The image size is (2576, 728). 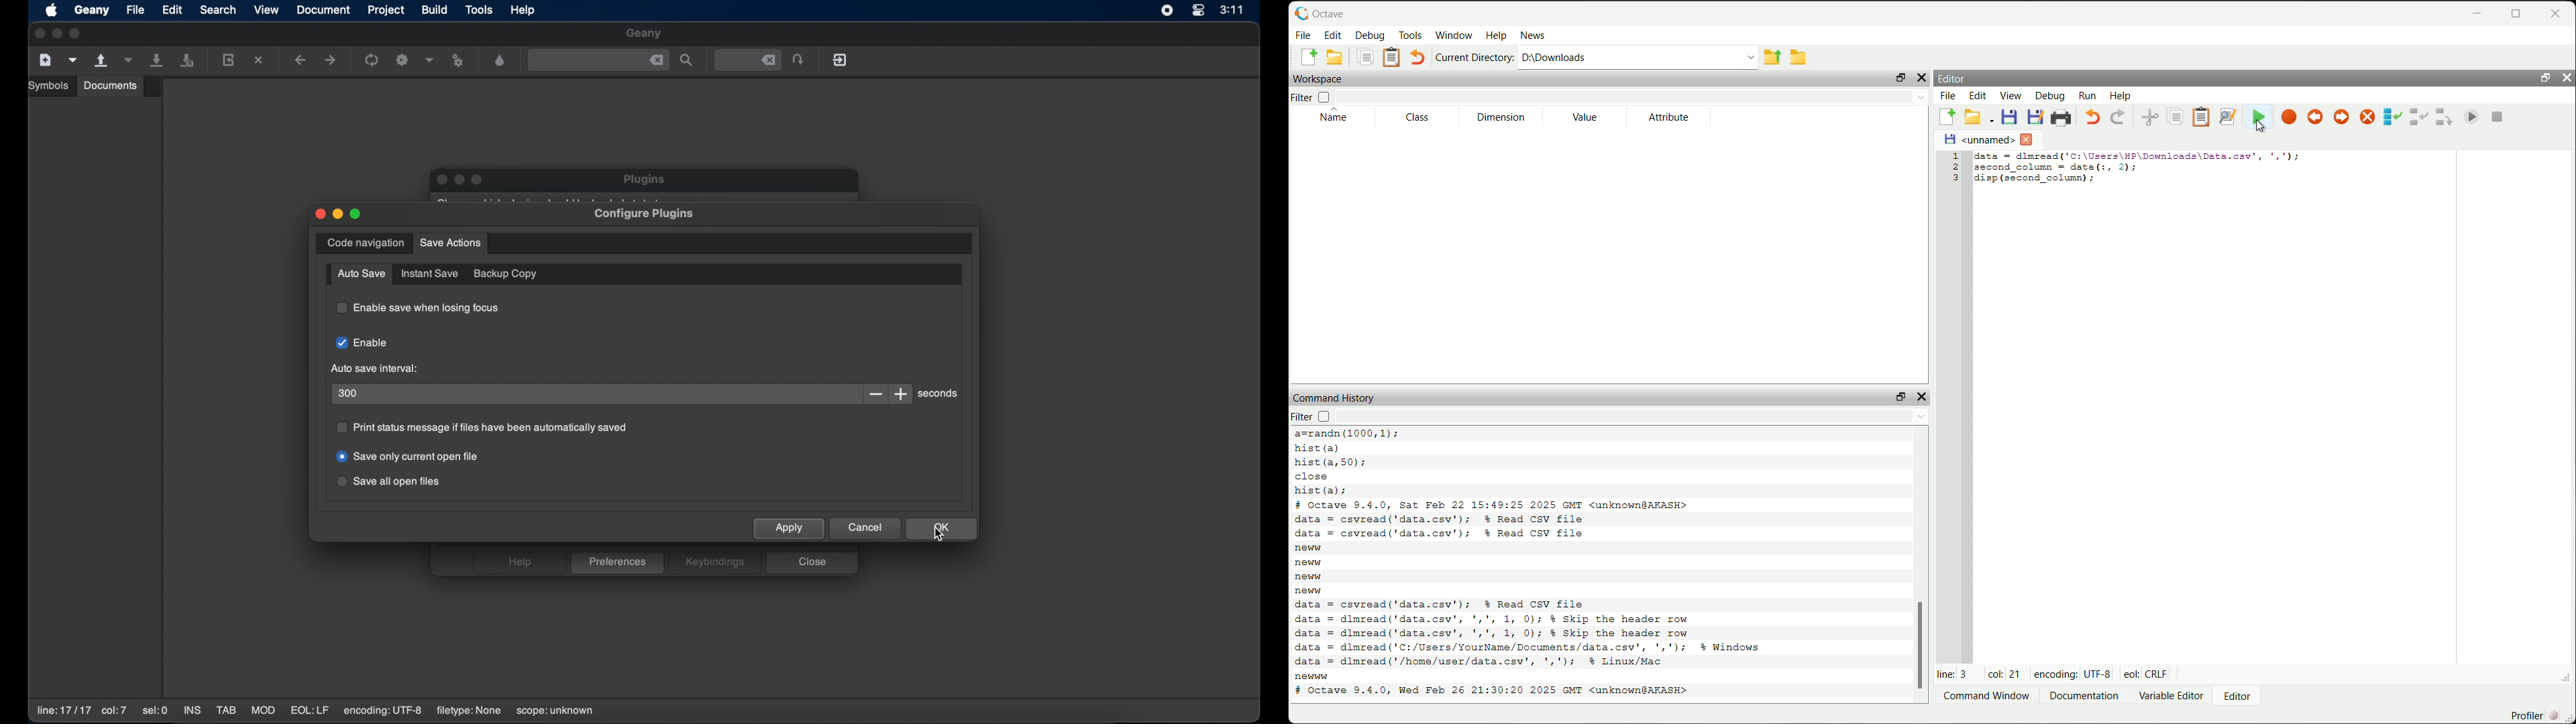 I want to click on undo, so click(x=1417, y=59).